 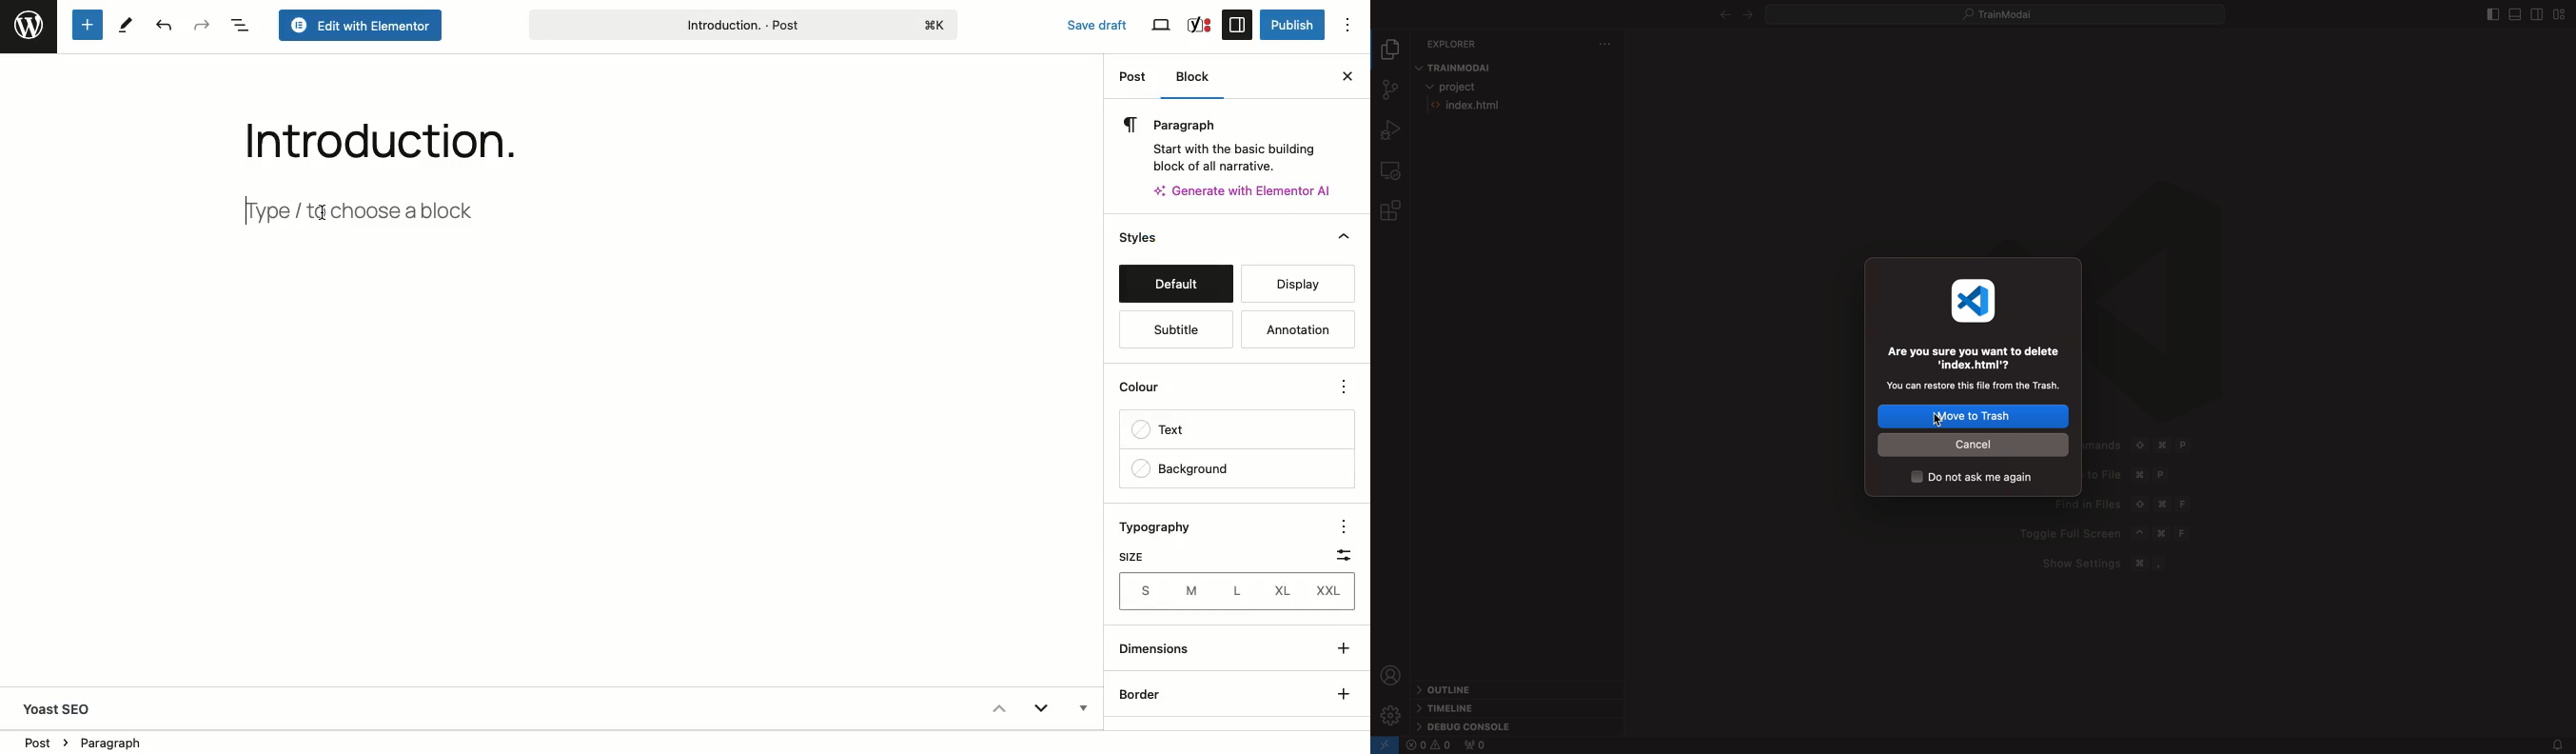 What do you see at coordinates (326, 213) in the screenshot?
I see `Cursor` at bounding box center [326, 213].